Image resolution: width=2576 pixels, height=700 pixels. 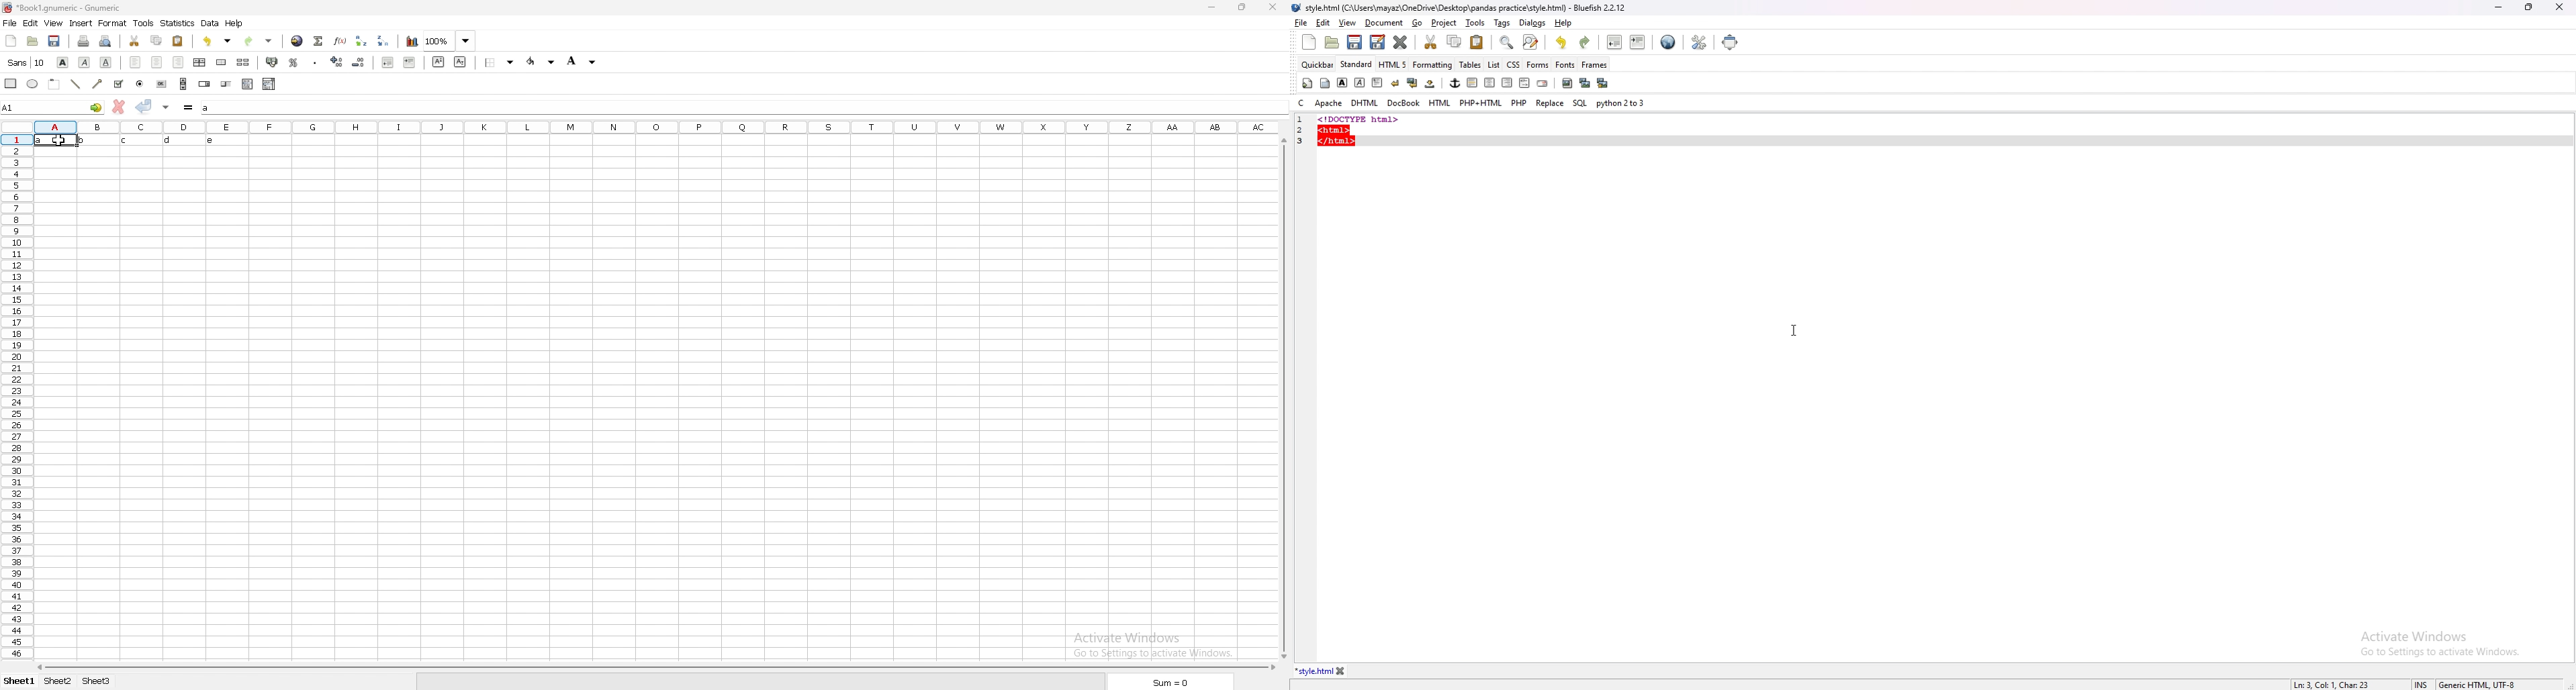 What do you see at coordinates (204, 84) in the screenshot?
I see `spin button` at bounding box center [204, 84].